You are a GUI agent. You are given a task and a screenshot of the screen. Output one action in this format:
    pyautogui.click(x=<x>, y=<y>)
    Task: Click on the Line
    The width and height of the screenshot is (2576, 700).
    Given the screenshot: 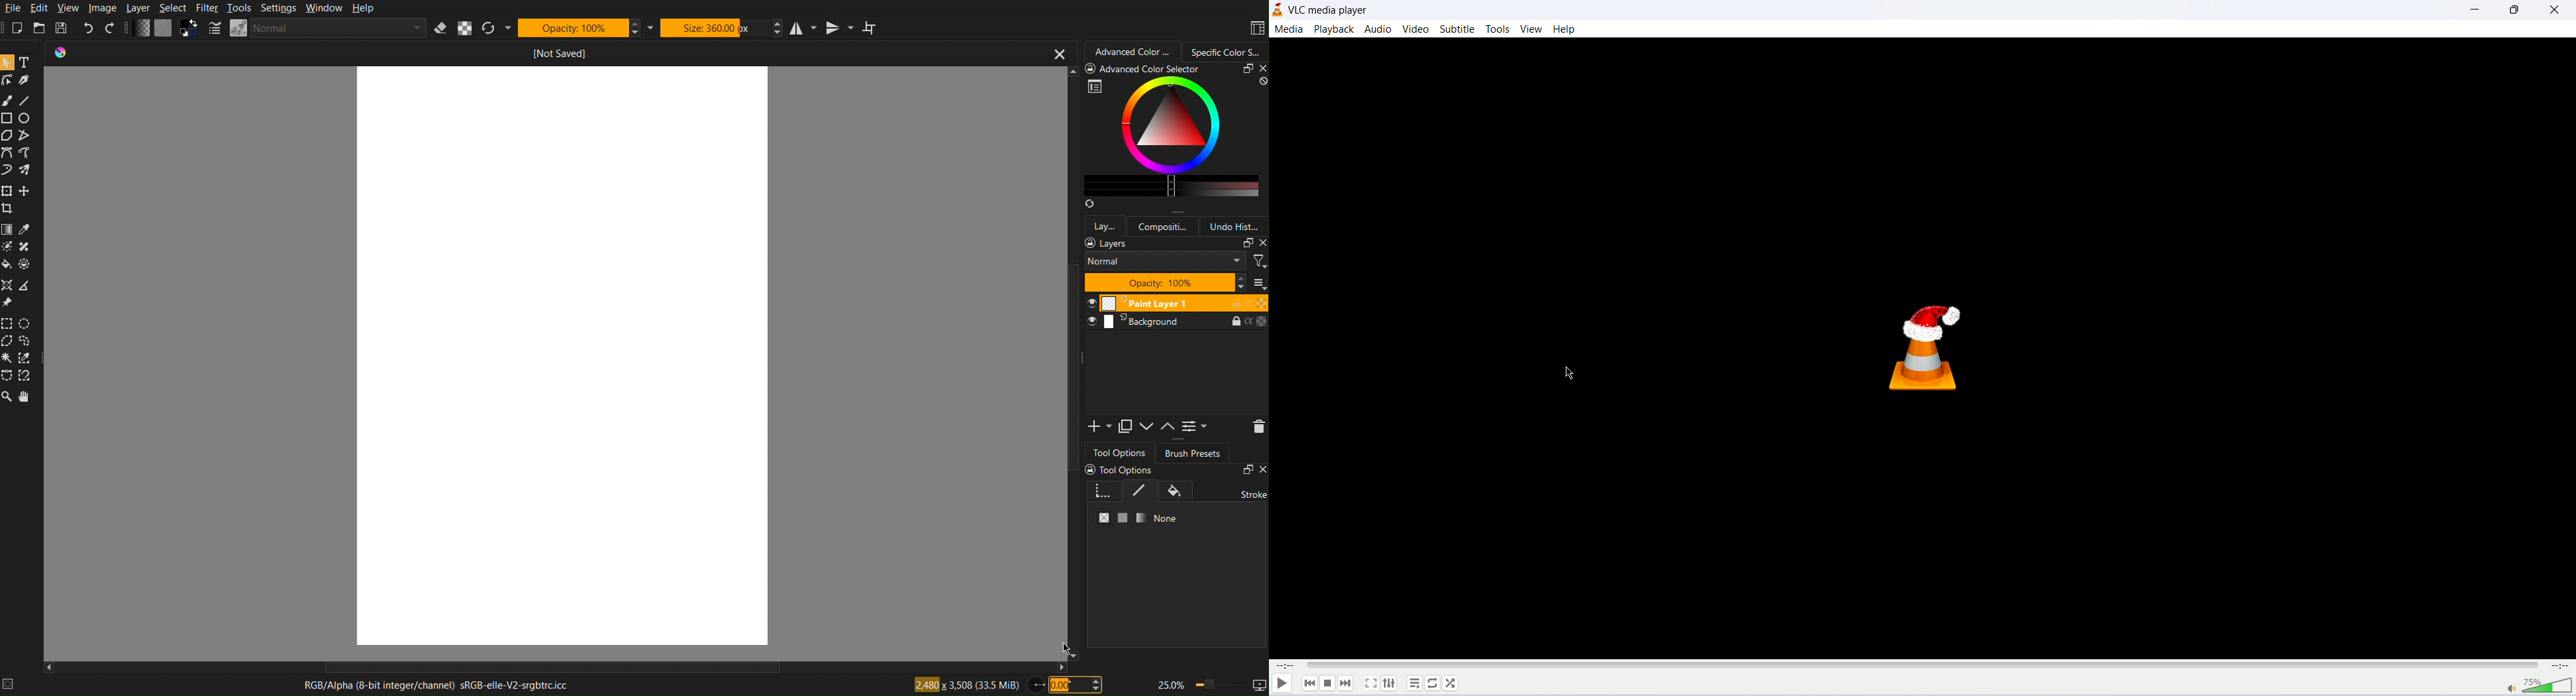 What is the action you would take?
    pyautogui.click(x=25, y=99)
    